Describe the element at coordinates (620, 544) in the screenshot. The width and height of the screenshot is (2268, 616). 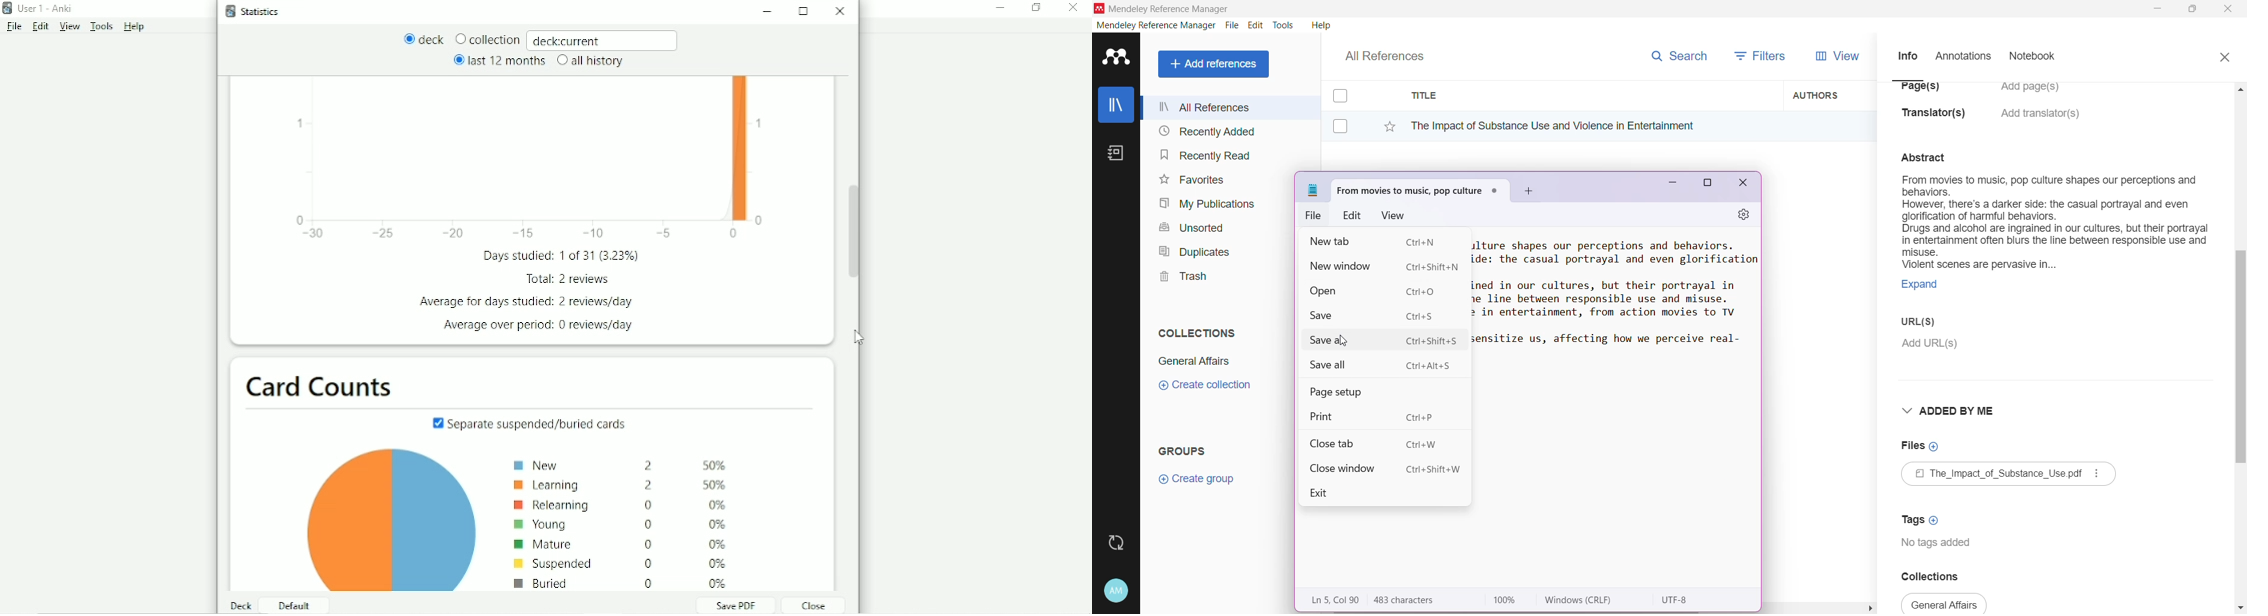
I see `. Mature 0 0%` at that location.